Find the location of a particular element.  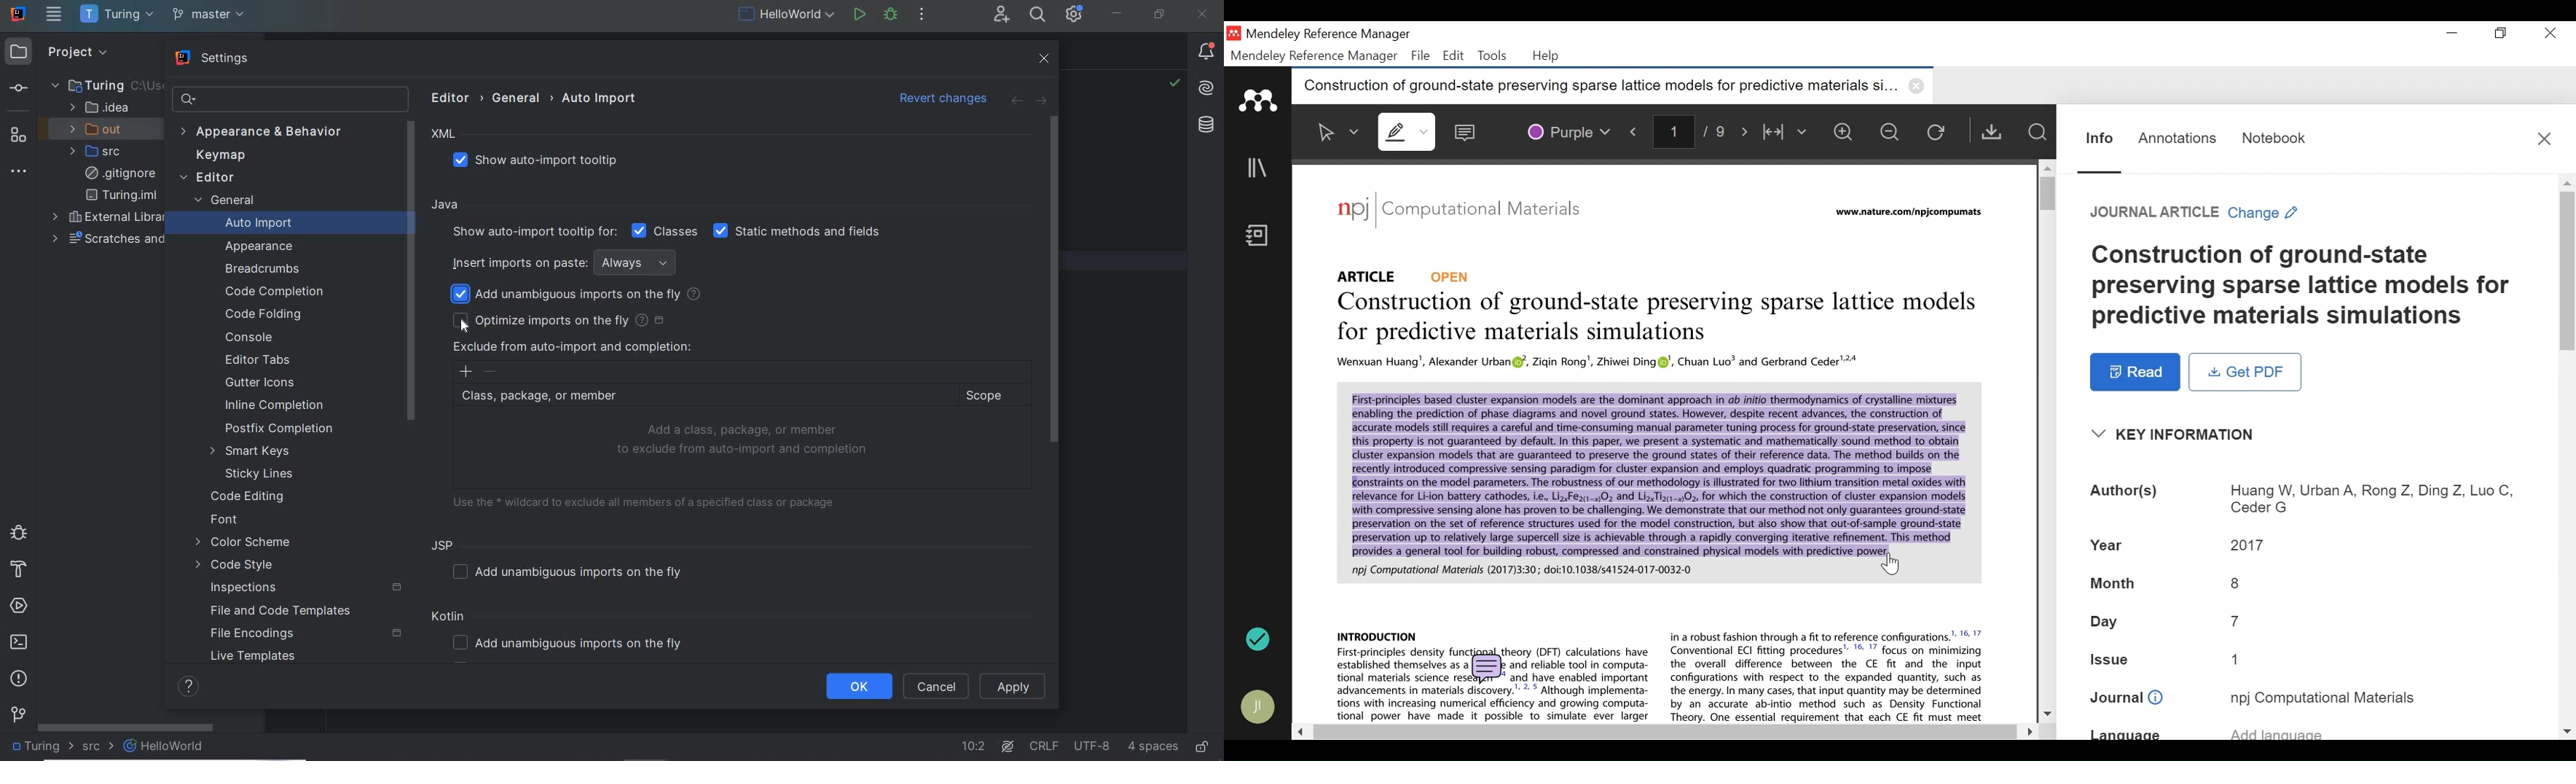

SRC is located at coordinates (98, 747).